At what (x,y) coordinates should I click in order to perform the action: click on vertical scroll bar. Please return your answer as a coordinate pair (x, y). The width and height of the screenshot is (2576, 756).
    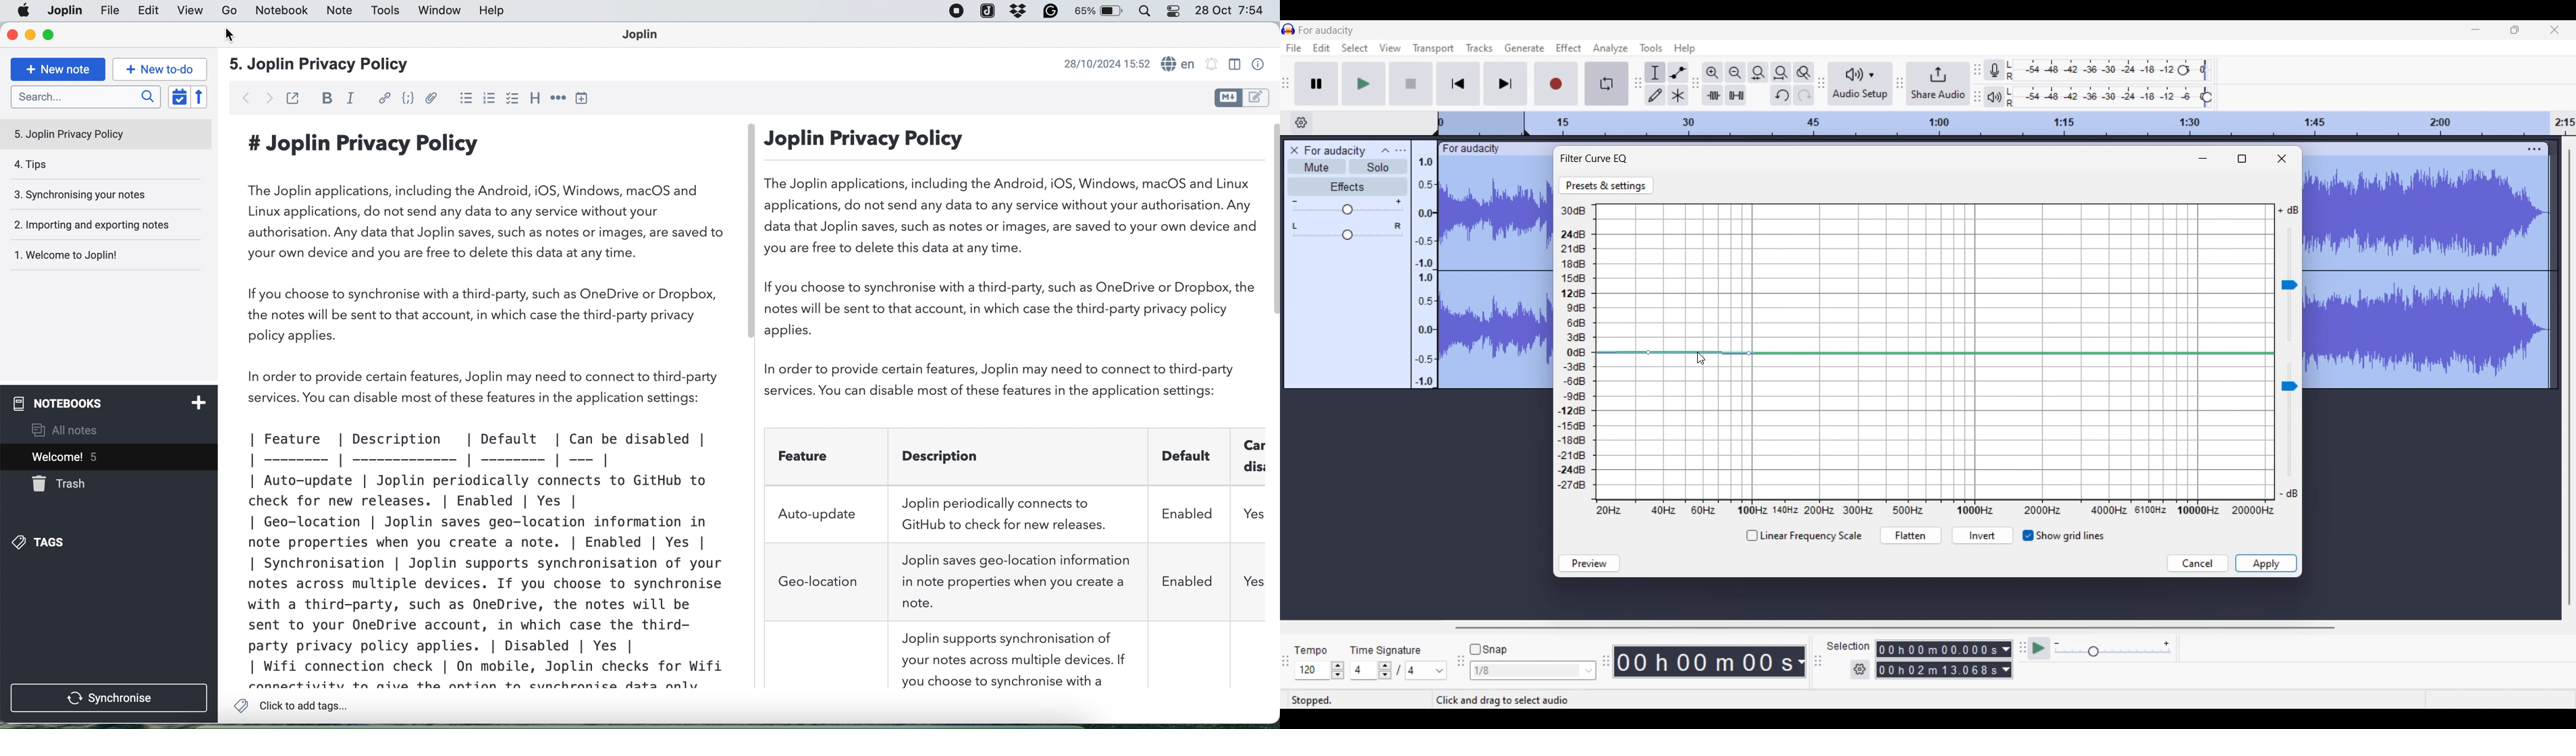
    Looking at the image, I should click on (754, 231).